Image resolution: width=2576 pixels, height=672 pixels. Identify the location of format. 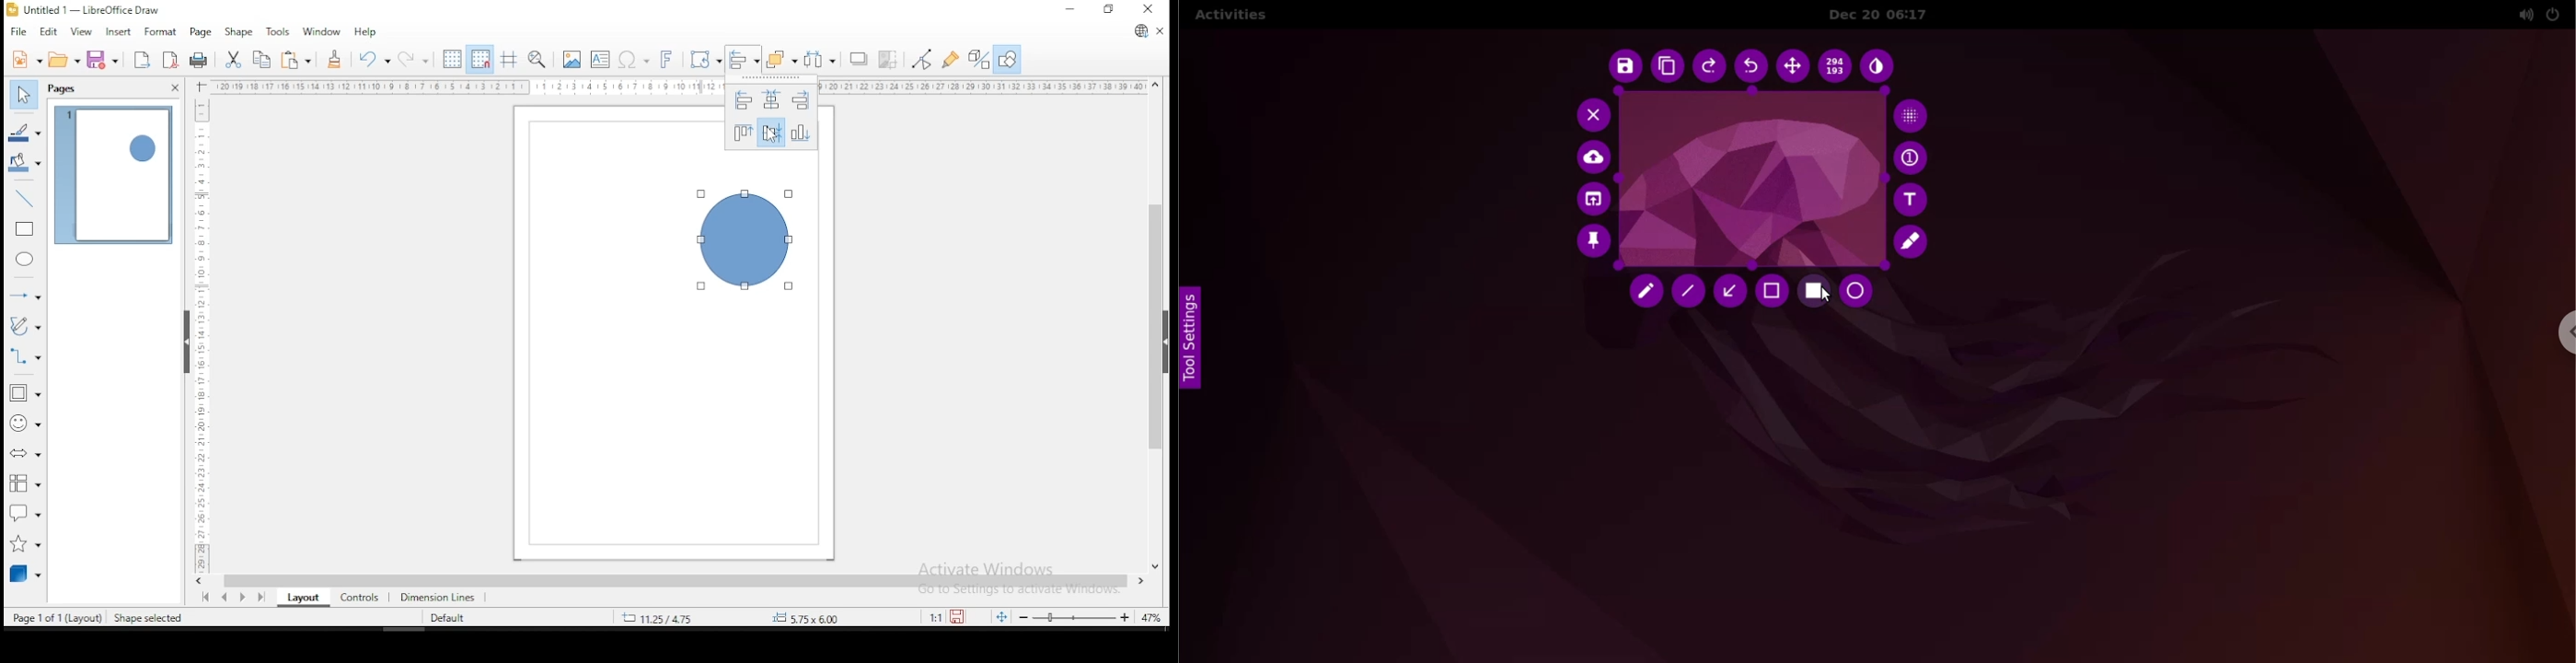
(158, 29).